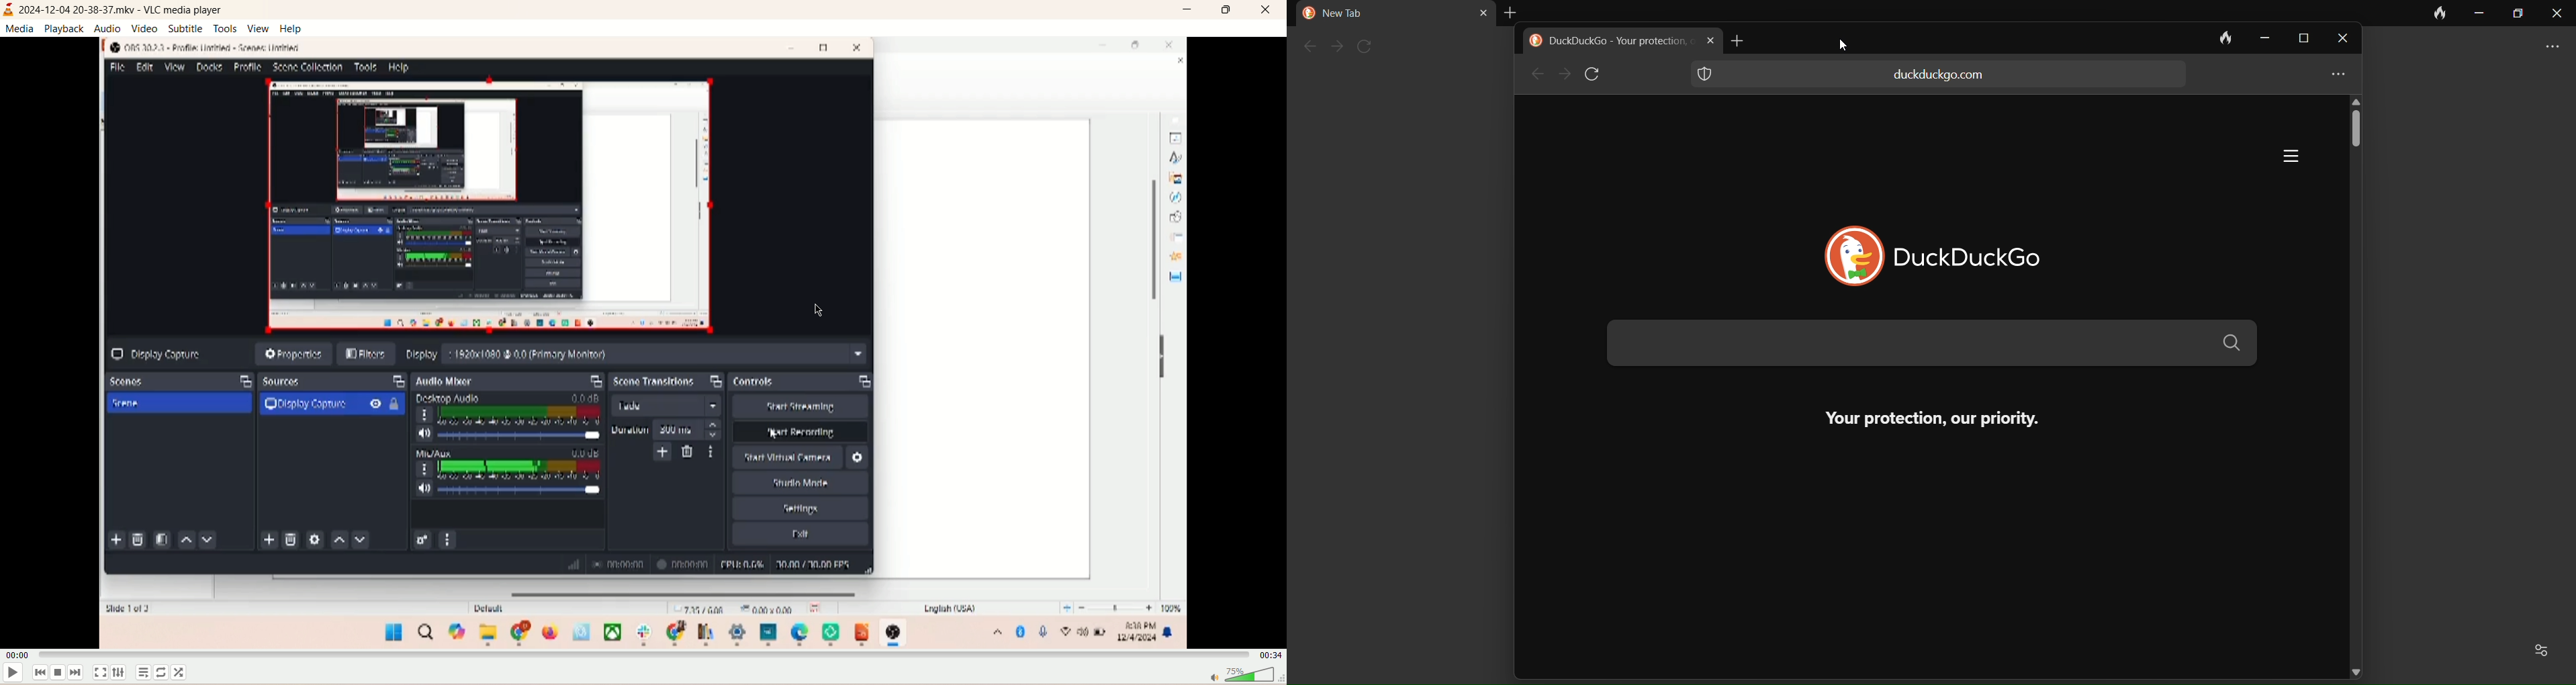 The height and width of the screenshot is (700, 2576). Describe the element at coordinates (227, 28) in the screenshot. I see `tools` at that location.